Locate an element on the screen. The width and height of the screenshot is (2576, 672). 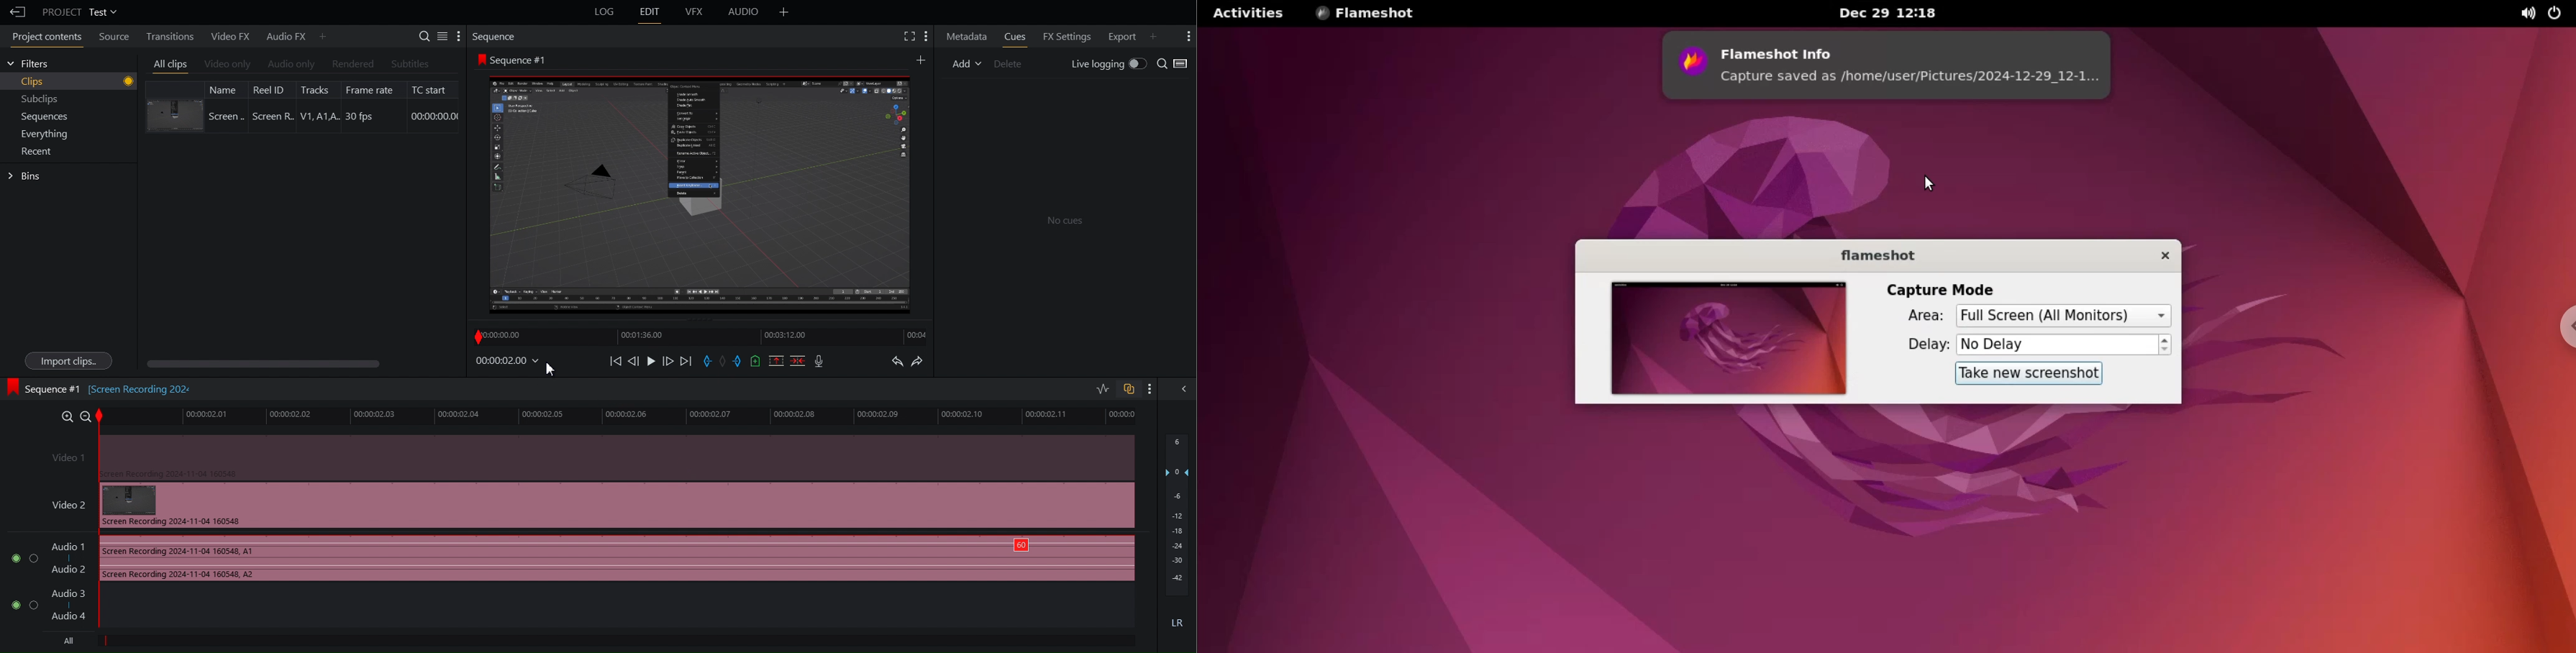
Sequence #1 [Screen Recording 202 is located at coordinates (101, 387).